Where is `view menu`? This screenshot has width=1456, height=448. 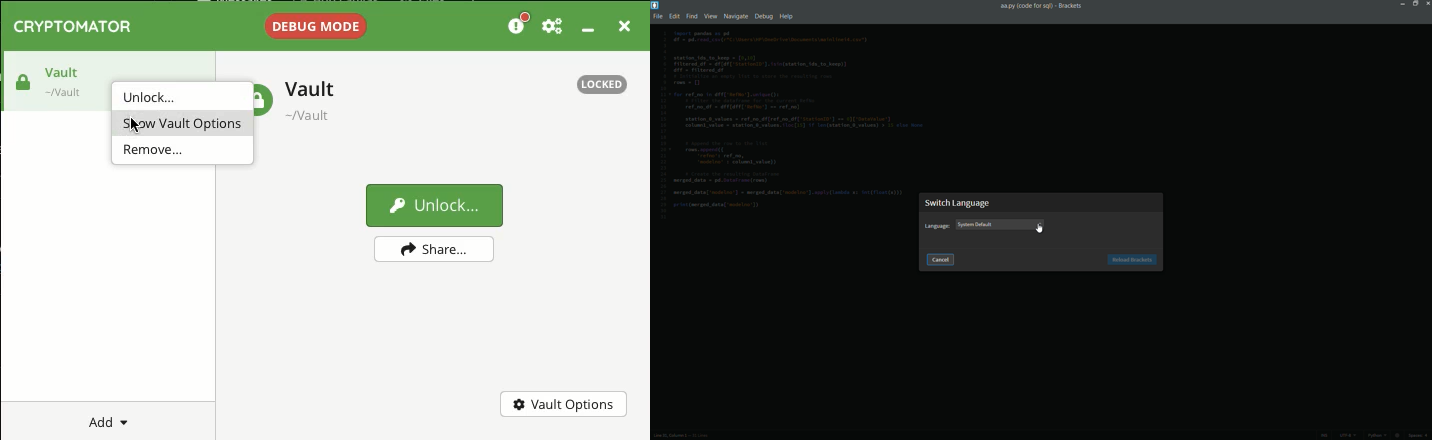
view menu is located at coordinates (710, 16).